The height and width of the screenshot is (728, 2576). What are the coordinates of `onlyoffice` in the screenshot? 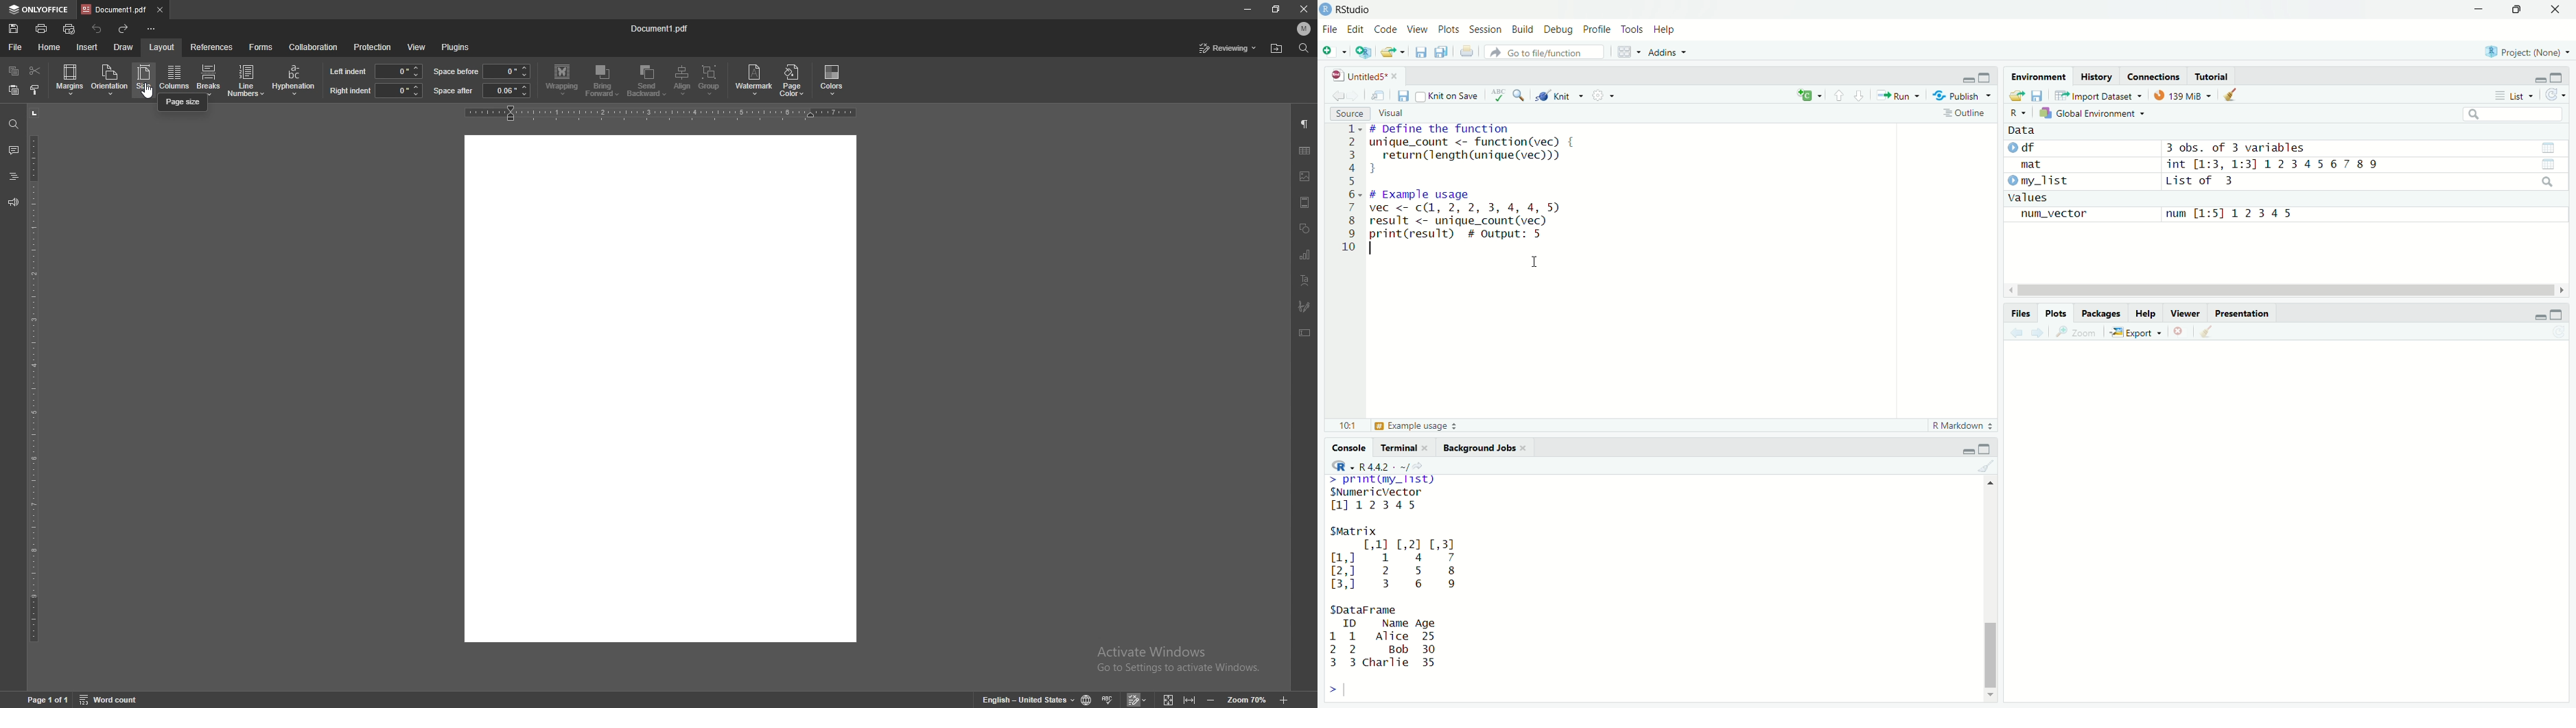 It's located at (37, 10).